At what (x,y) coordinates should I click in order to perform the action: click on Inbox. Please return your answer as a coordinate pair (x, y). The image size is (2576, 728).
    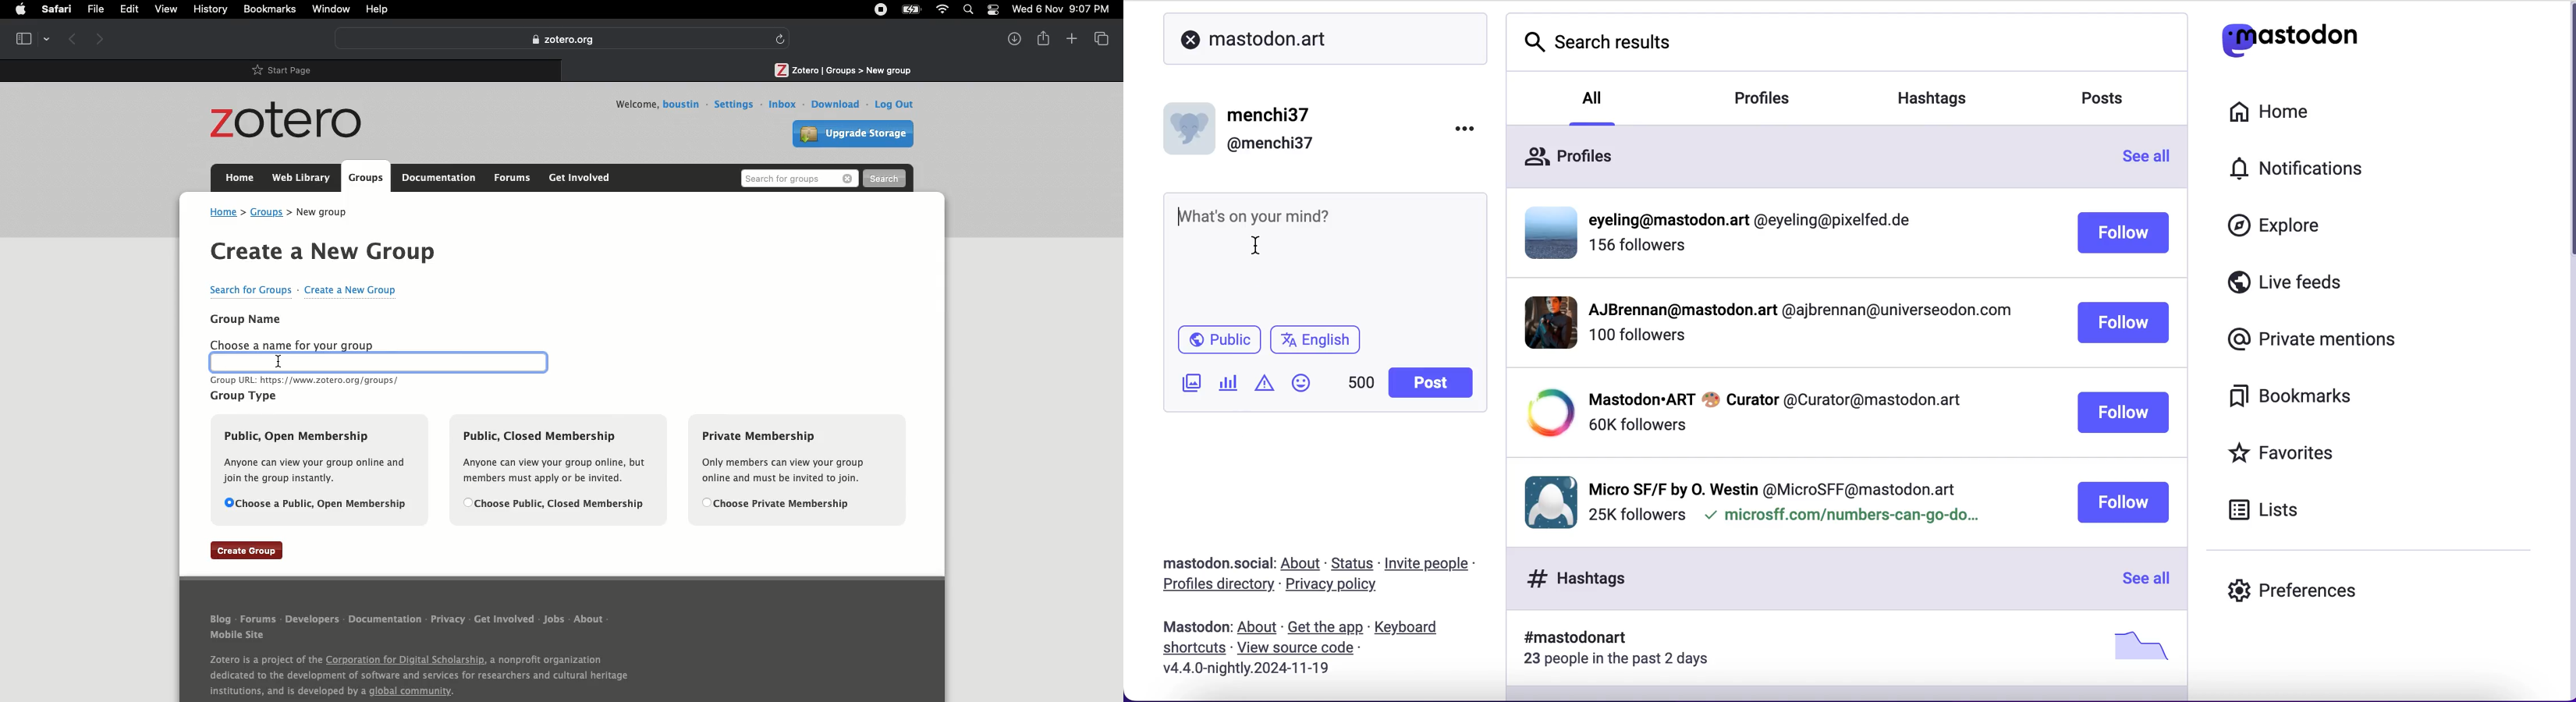
    Looking at the image, I should click on (782, 103).